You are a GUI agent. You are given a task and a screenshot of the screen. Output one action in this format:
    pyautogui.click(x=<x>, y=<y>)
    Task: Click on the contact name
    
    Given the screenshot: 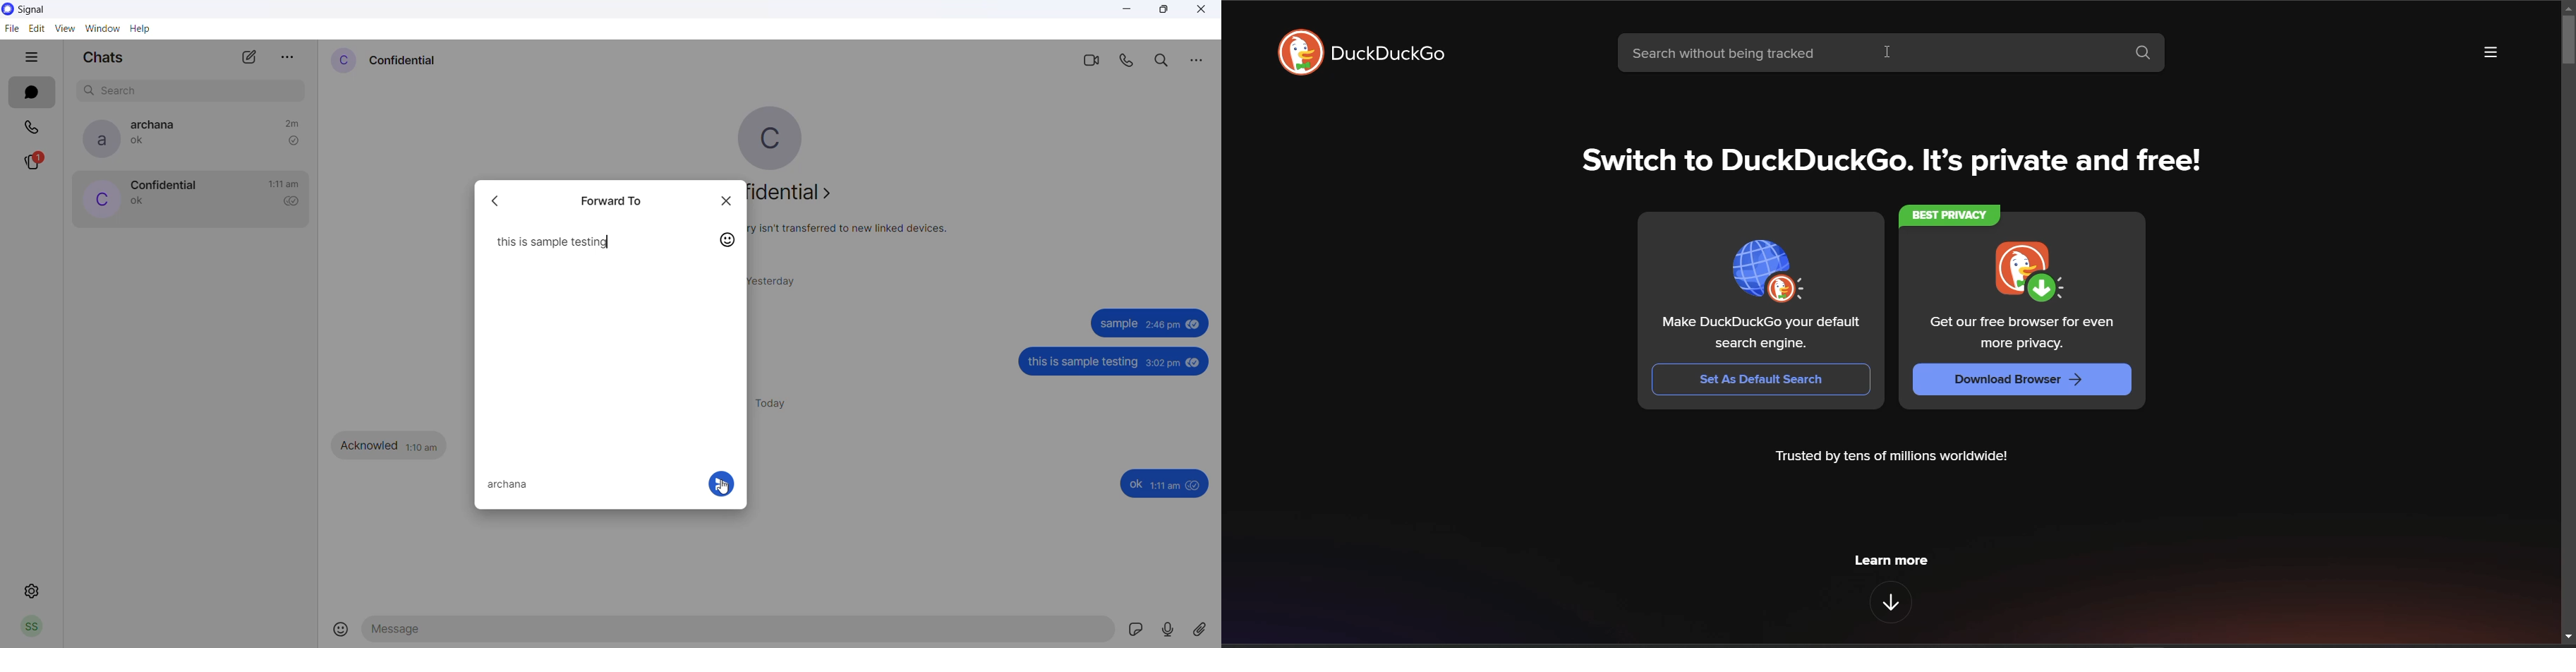 What is the action you would take?
    pyautogui.click(x=163, y=184)
    